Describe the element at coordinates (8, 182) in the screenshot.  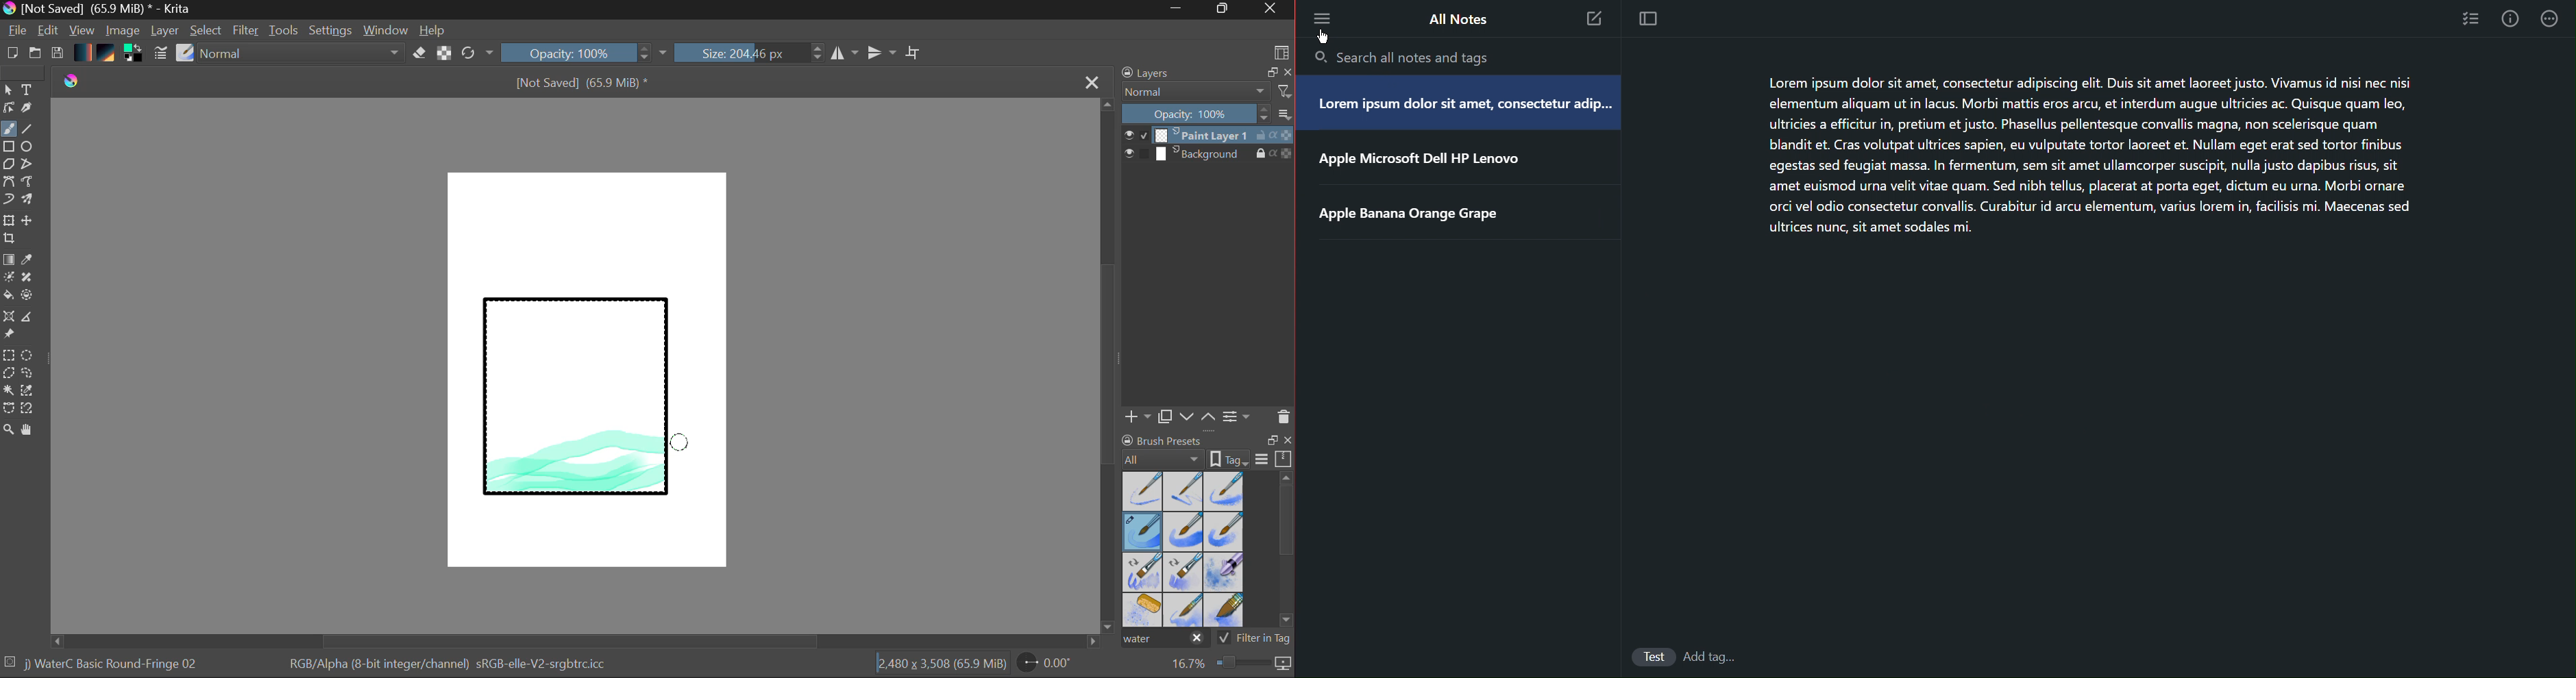
I see `Bezier Curve` at that location.